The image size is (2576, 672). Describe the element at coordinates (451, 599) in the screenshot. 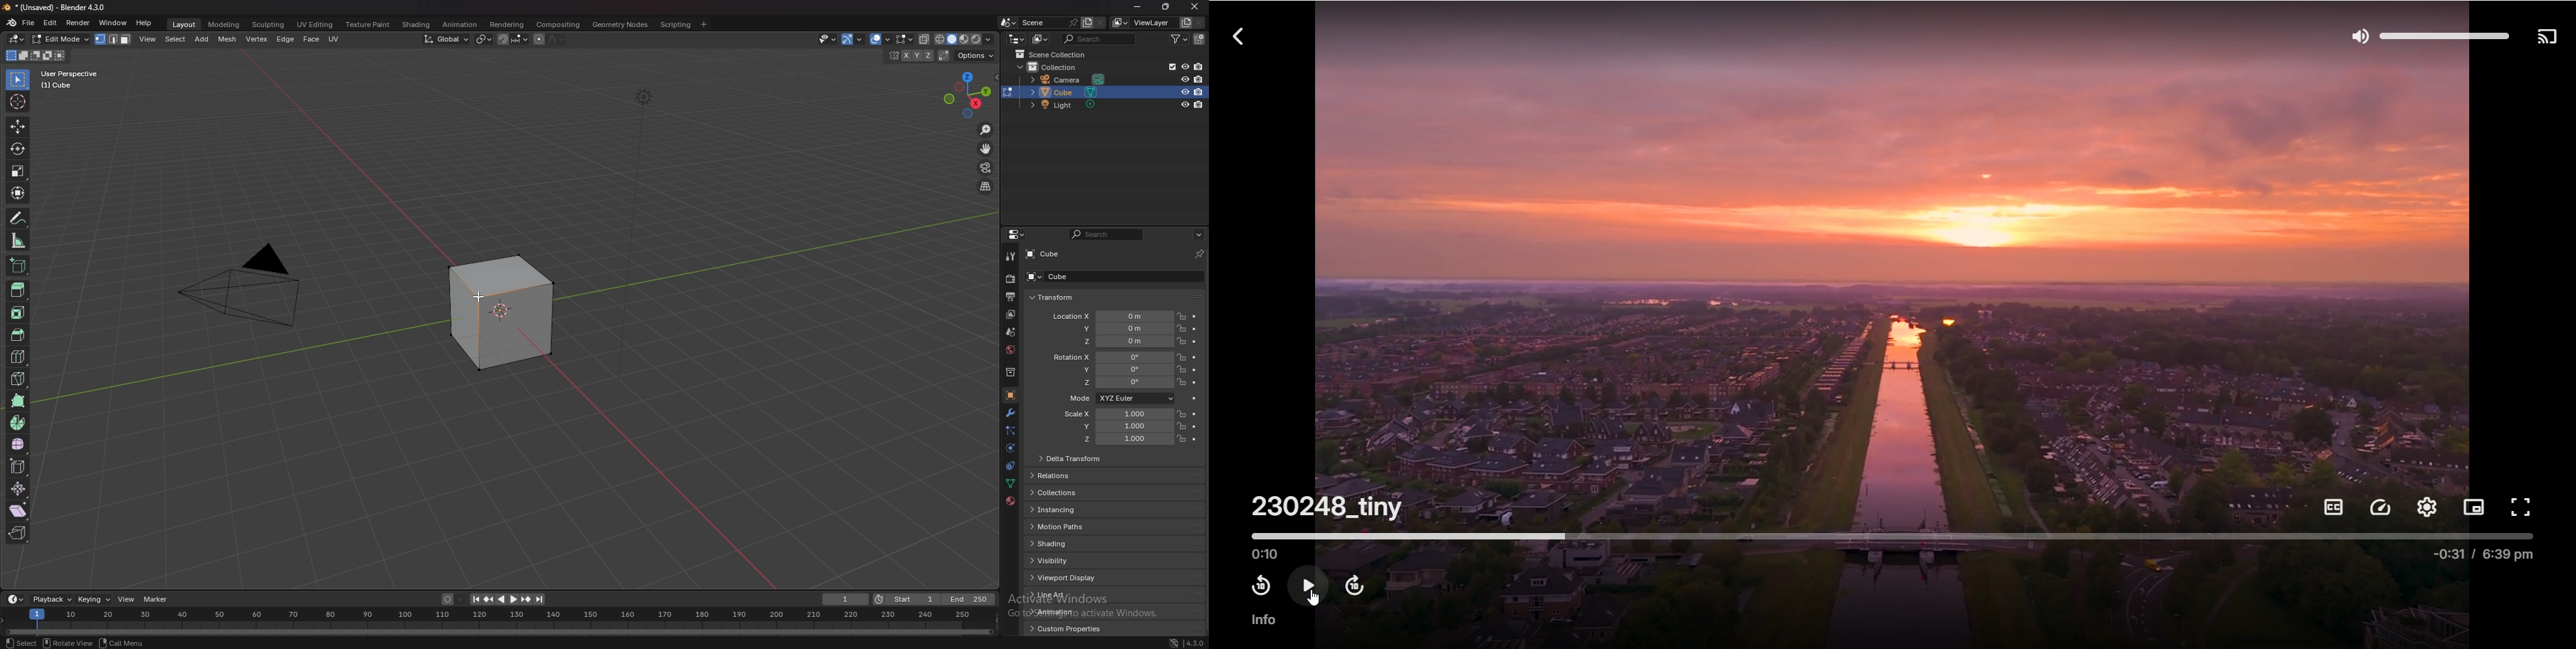

I see `auto keying` at that location.